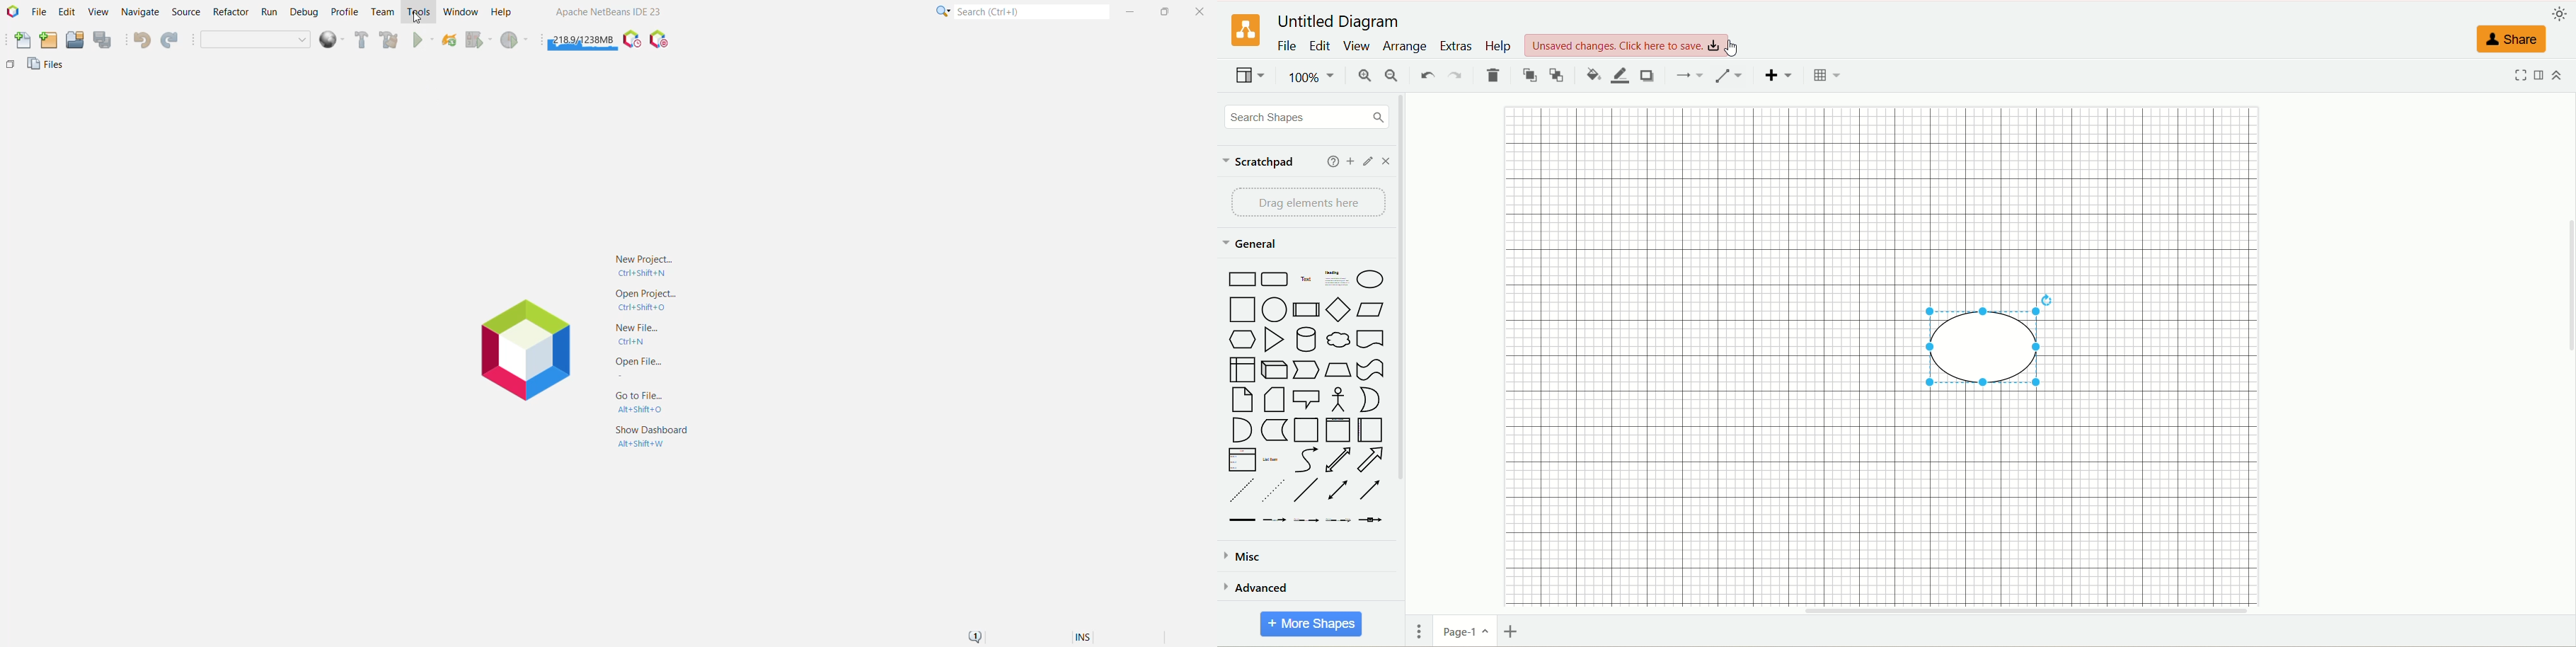  I want to click on text, so click(1306, 281).